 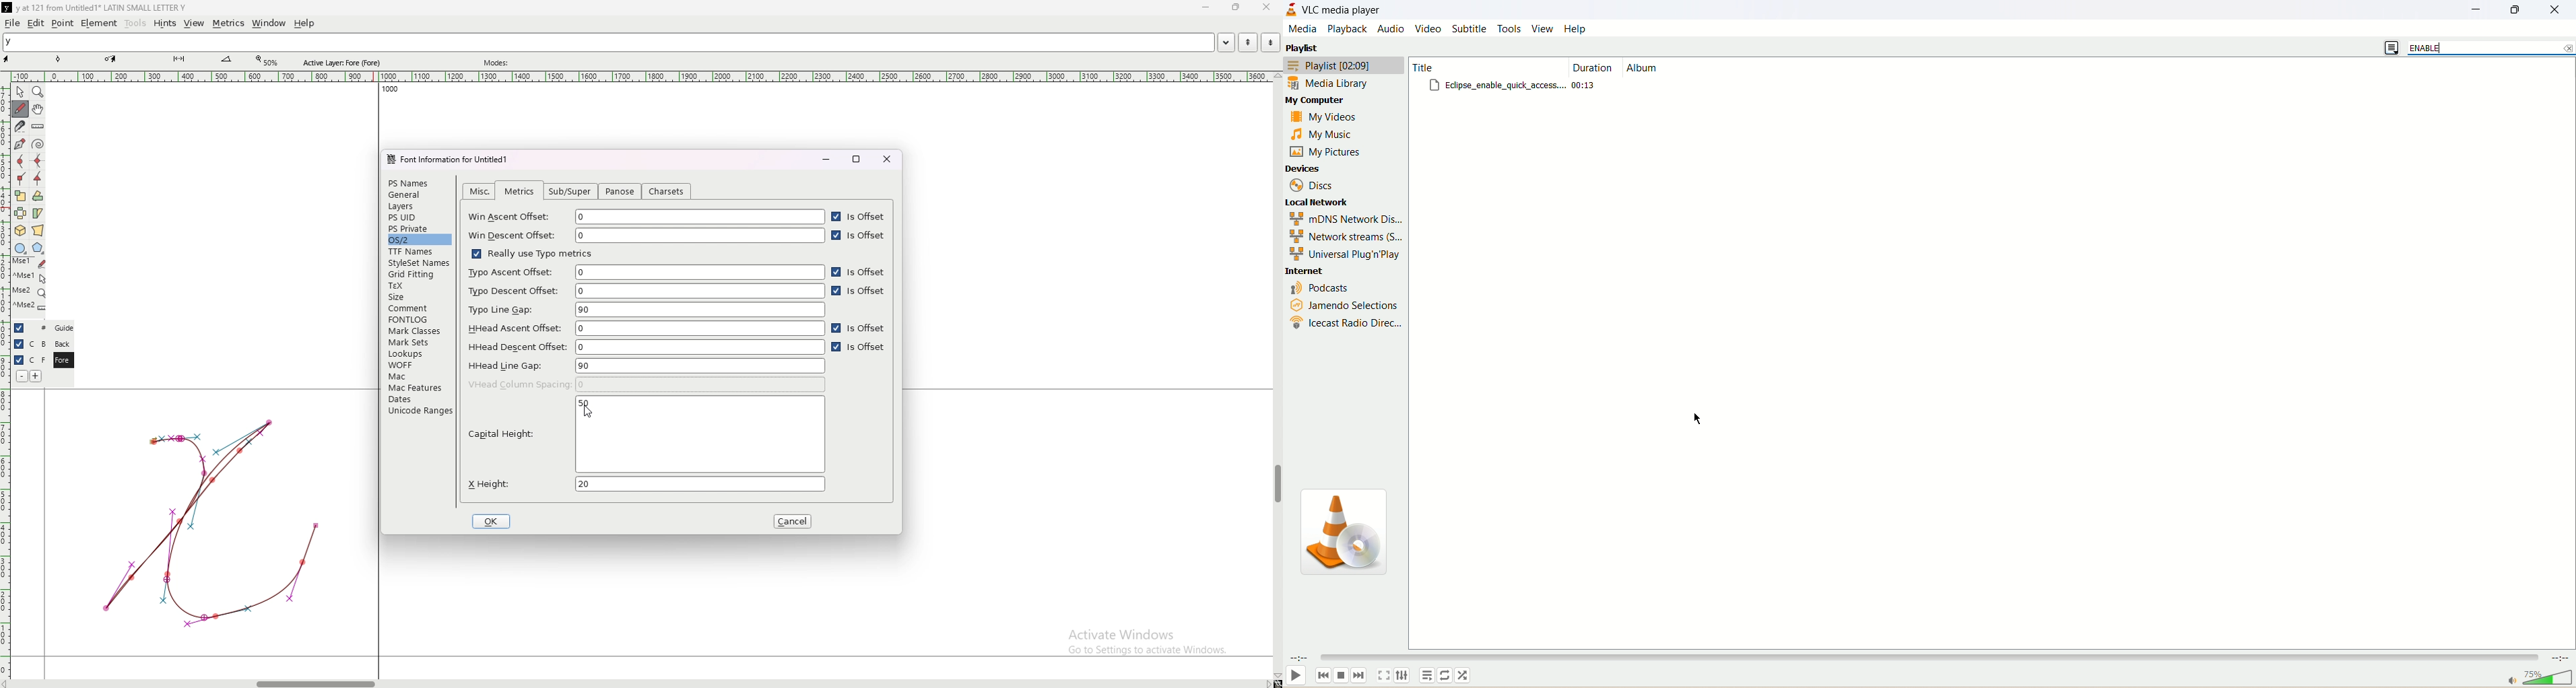 What do you see at coordinates (1498, 85) in the screenshot?
I see `Eclipse_enable_quick_access....` at bounding box center [1498, 85].